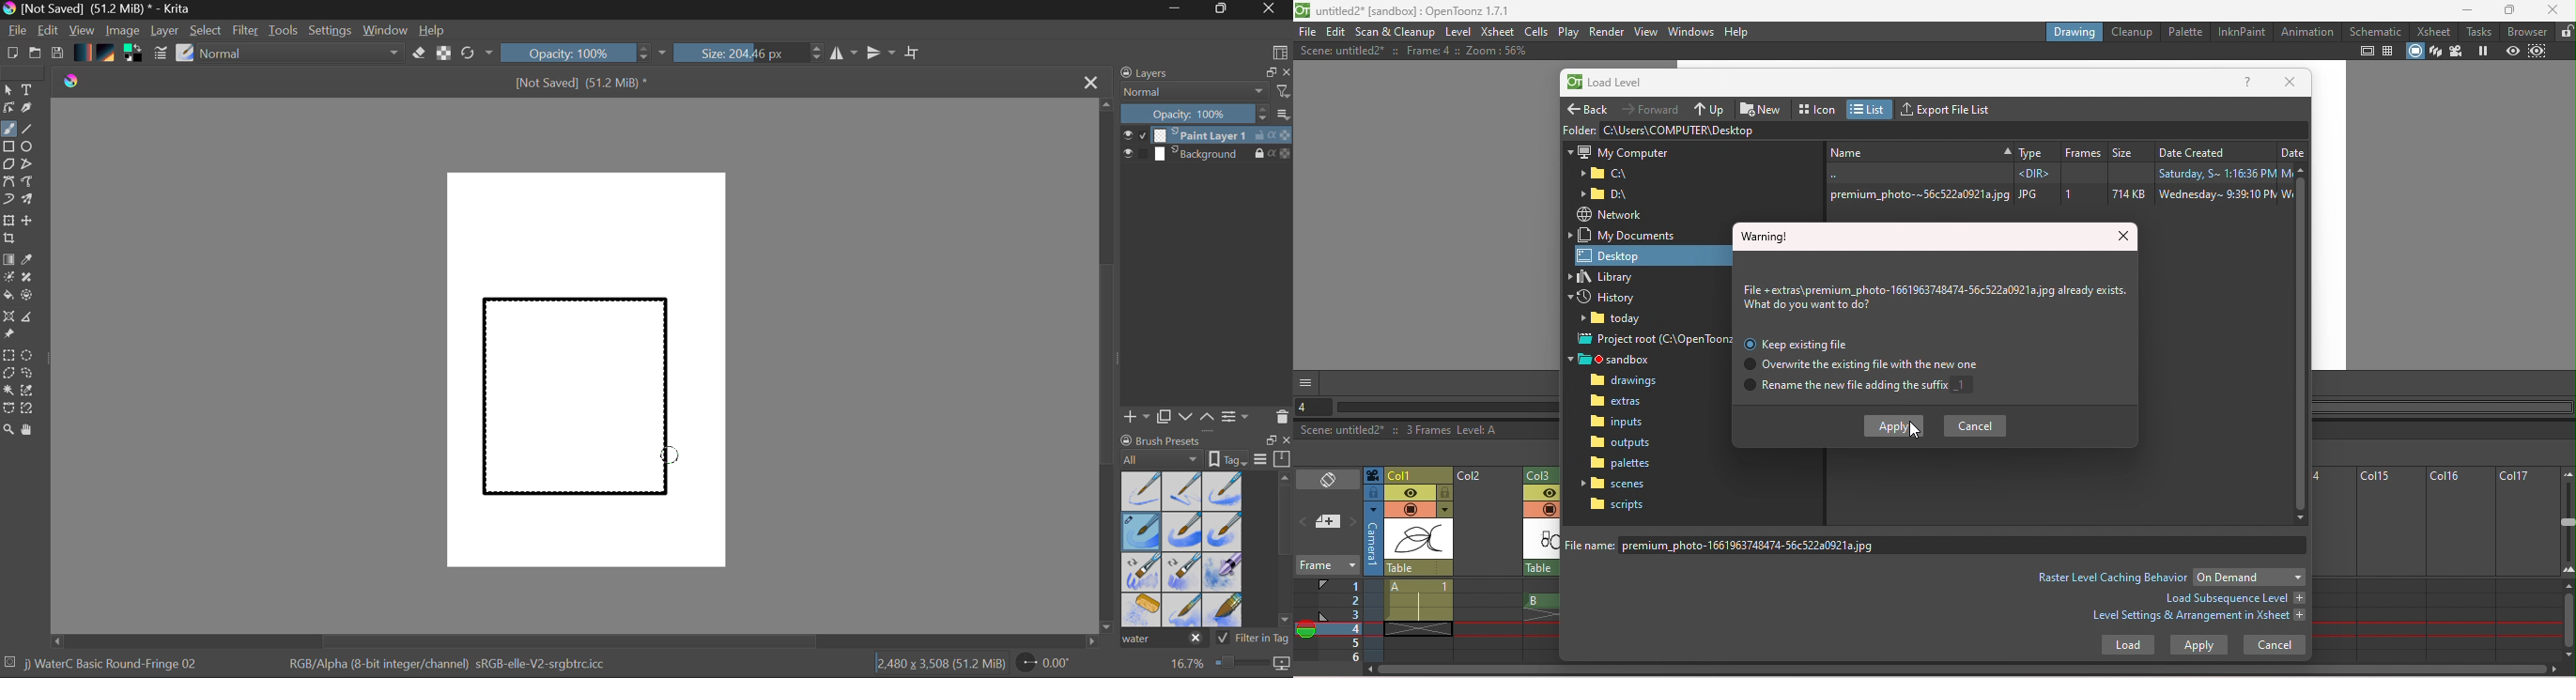  What do you see at coordinates (28, 88) in the screenshot?
I see `Text` at bounding box center [28, 88].